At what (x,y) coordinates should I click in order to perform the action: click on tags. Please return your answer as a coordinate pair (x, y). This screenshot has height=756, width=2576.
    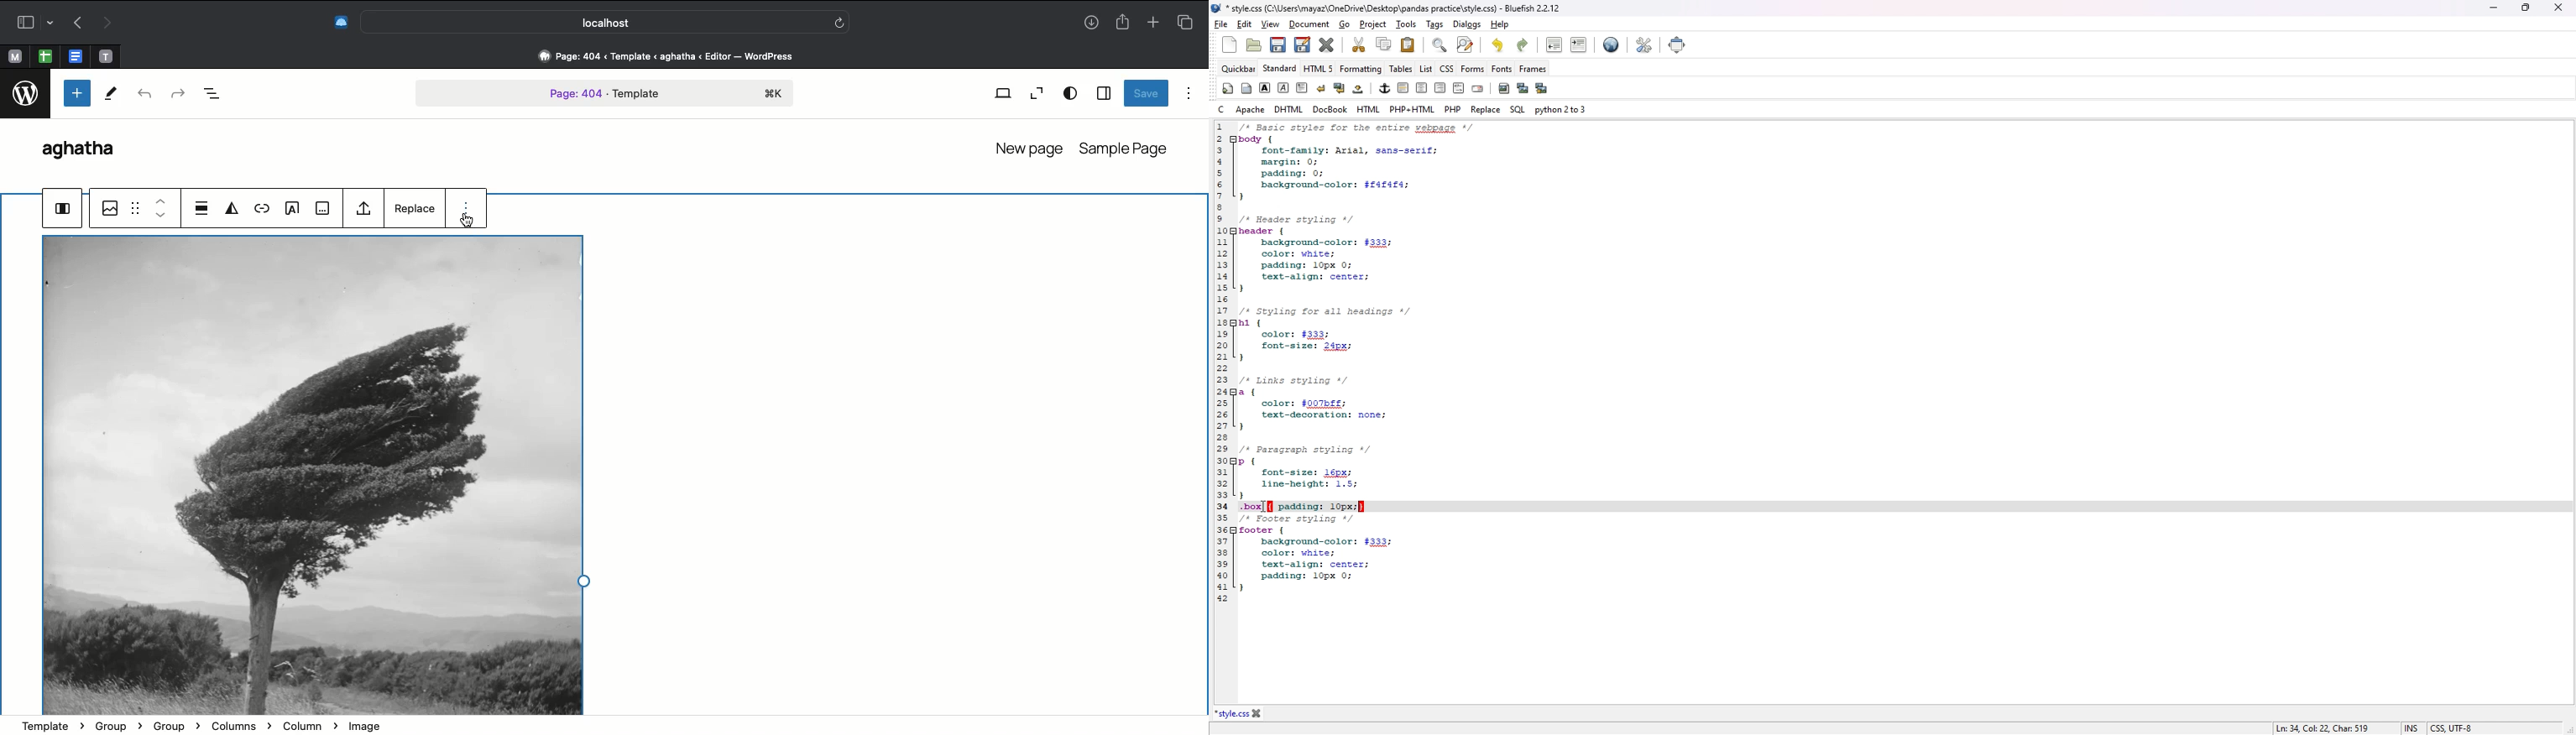
    Looking at the image, I should click on (1435, 23).